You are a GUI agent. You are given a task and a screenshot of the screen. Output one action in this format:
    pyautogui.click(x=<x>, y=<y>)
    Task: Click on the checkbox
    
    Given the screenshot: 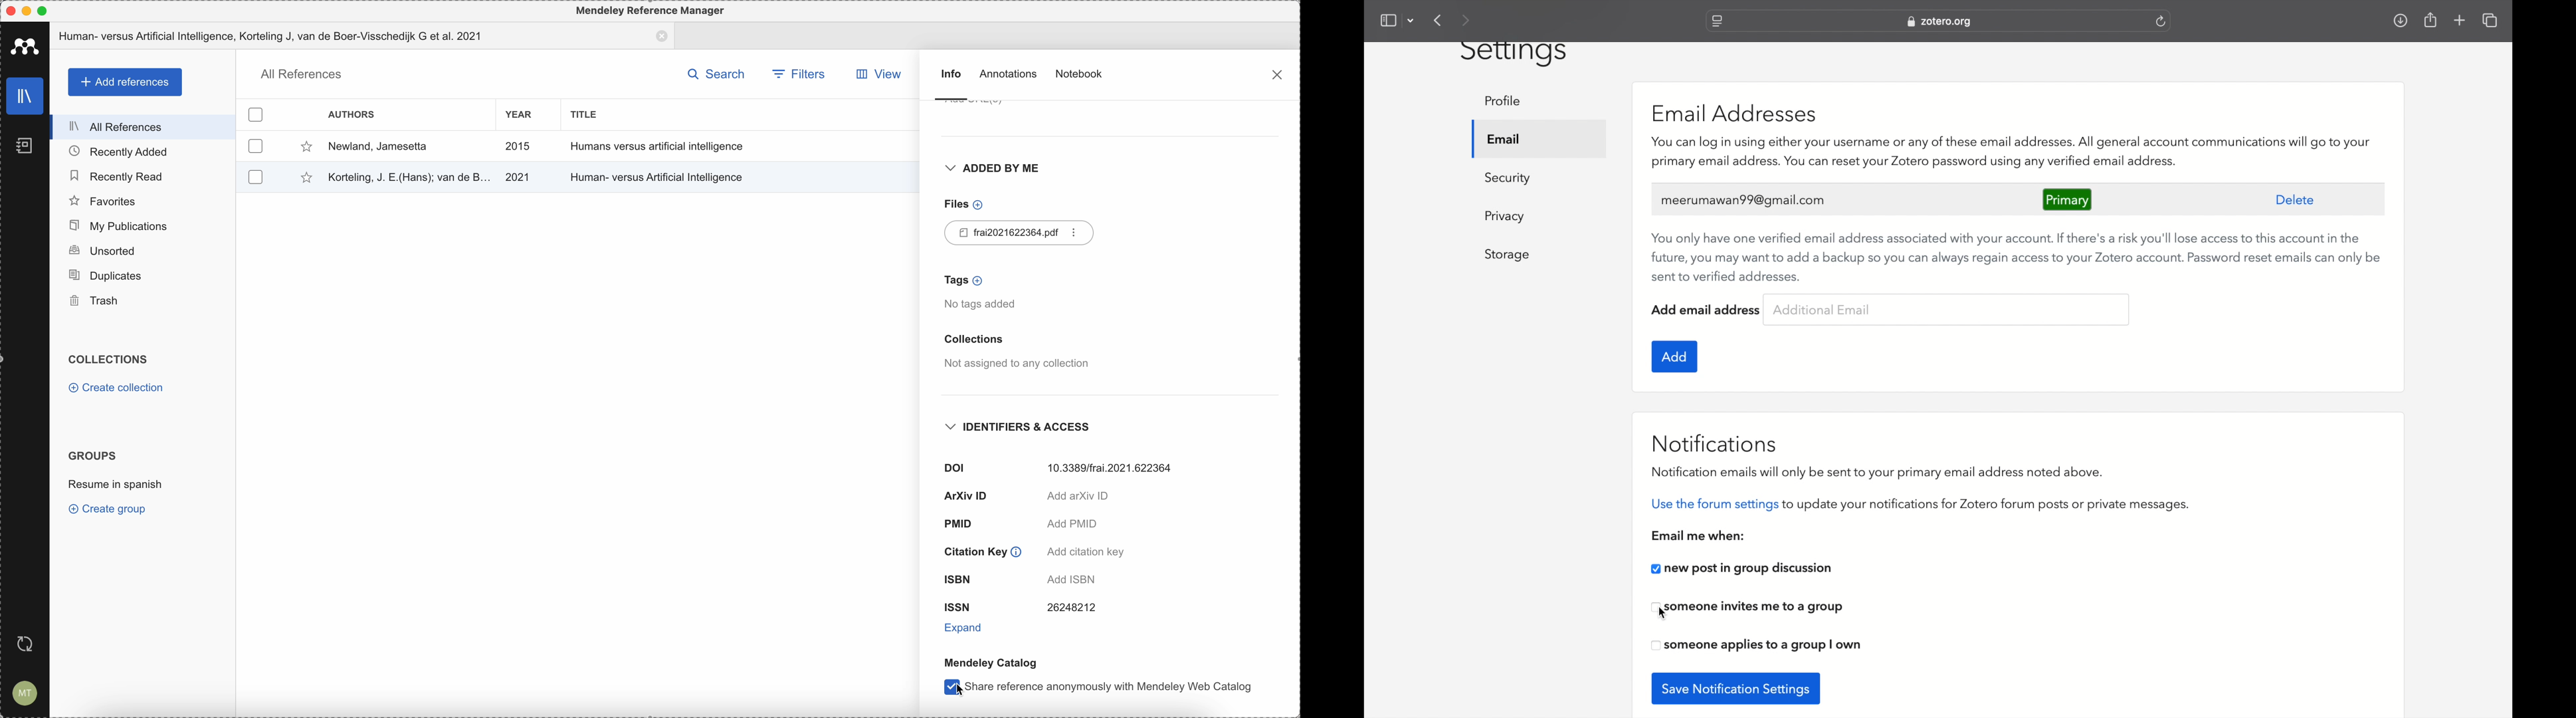 What is the action you would take?
    pyautogui.click(x=257, y=112)
    